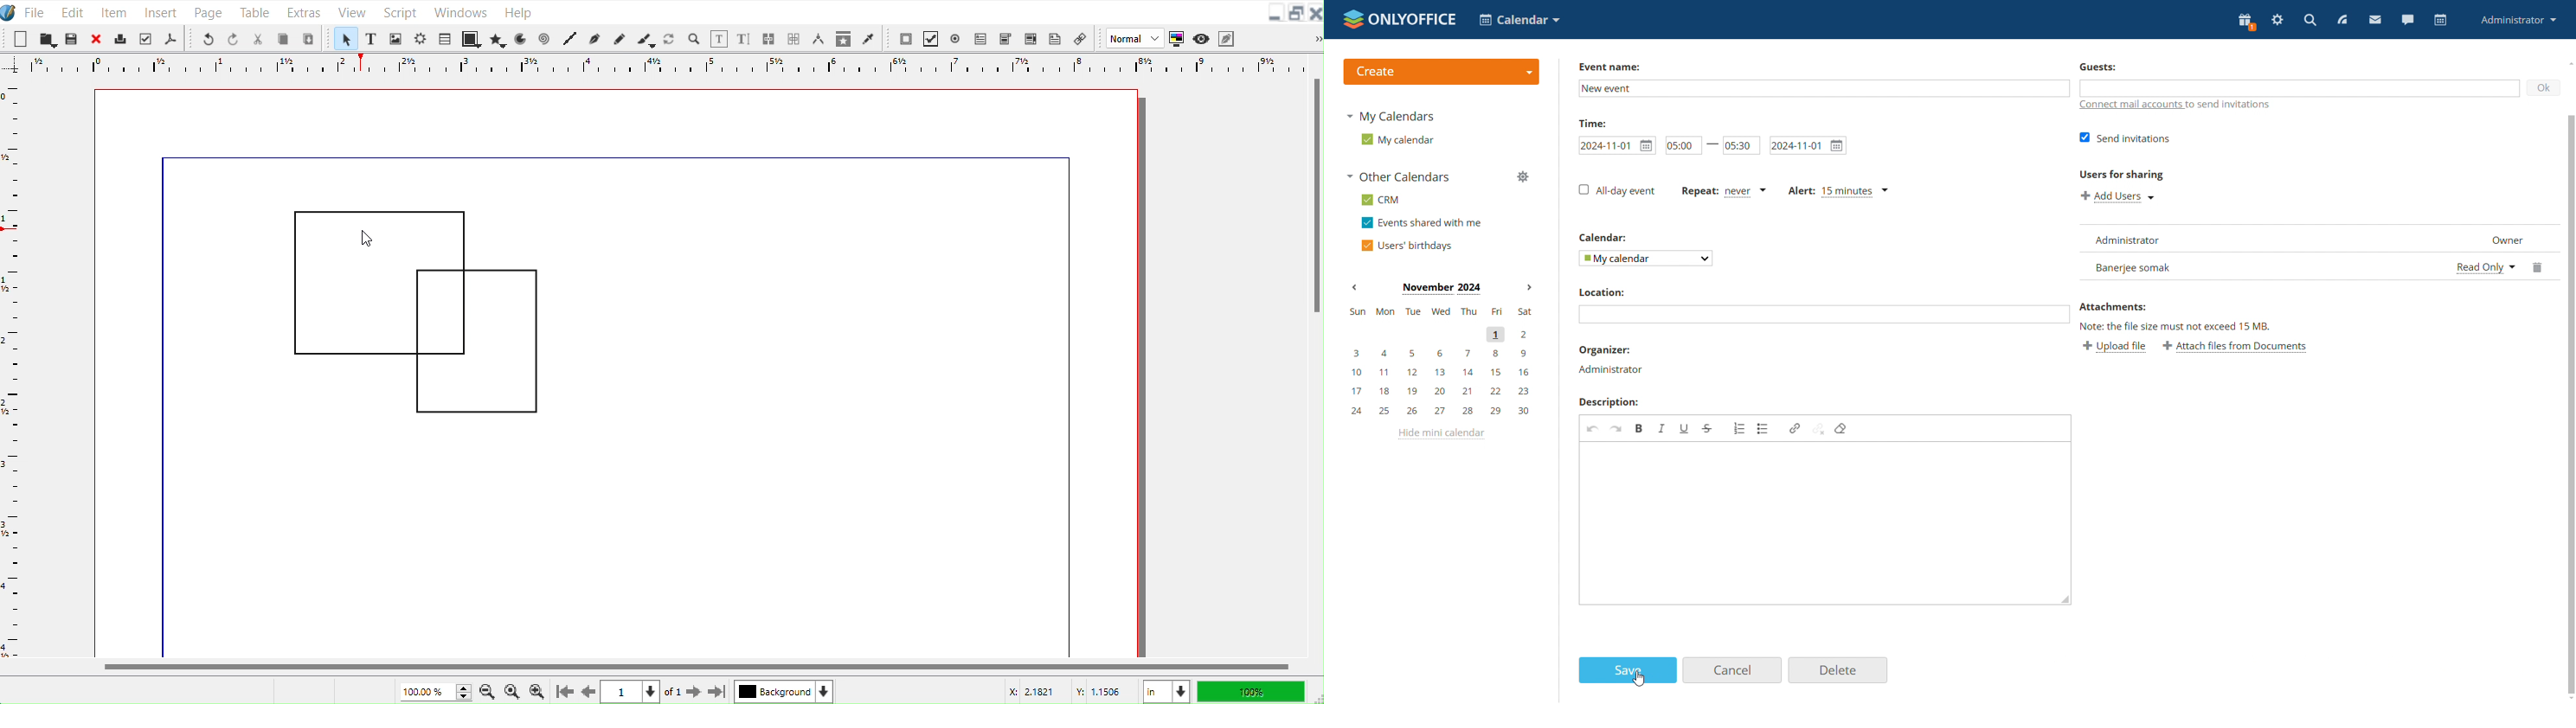 The height and width of the screenshot is (728, 2576). What do you see at coordinates (672, 693) in the screenshot?
I see `of 1` at bounding box center [672, 693].